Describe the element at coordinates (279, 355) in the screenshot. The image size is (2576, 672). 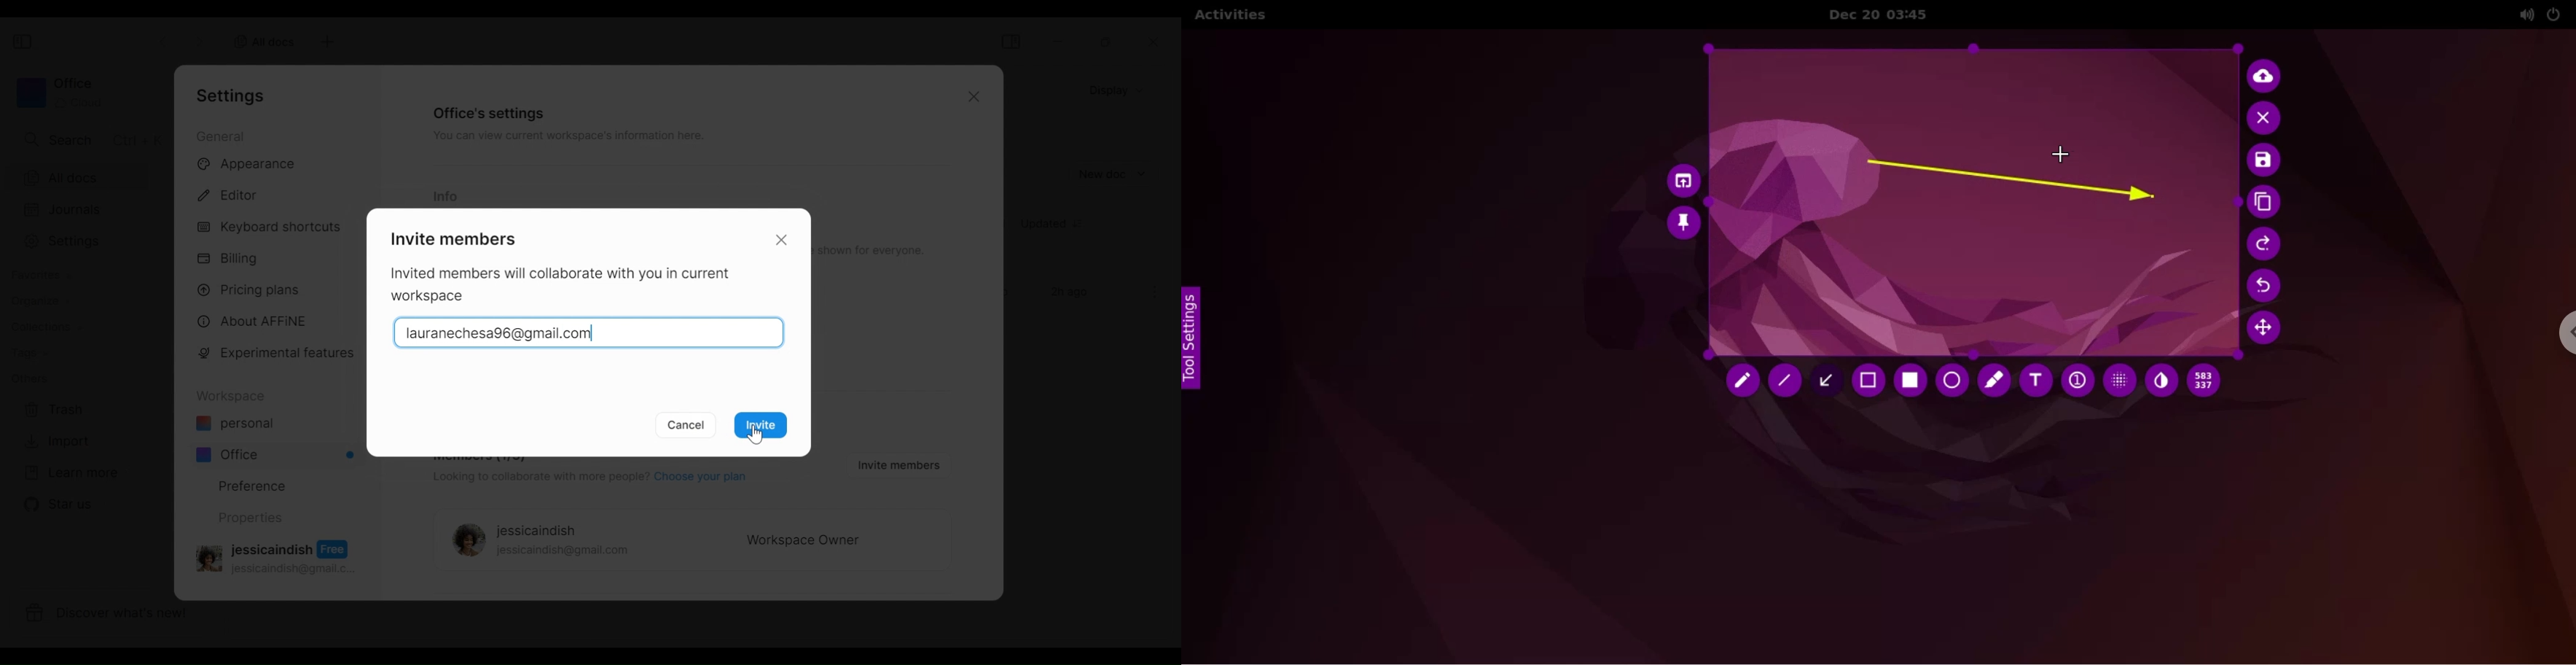
I see `Experimental features` at that location.